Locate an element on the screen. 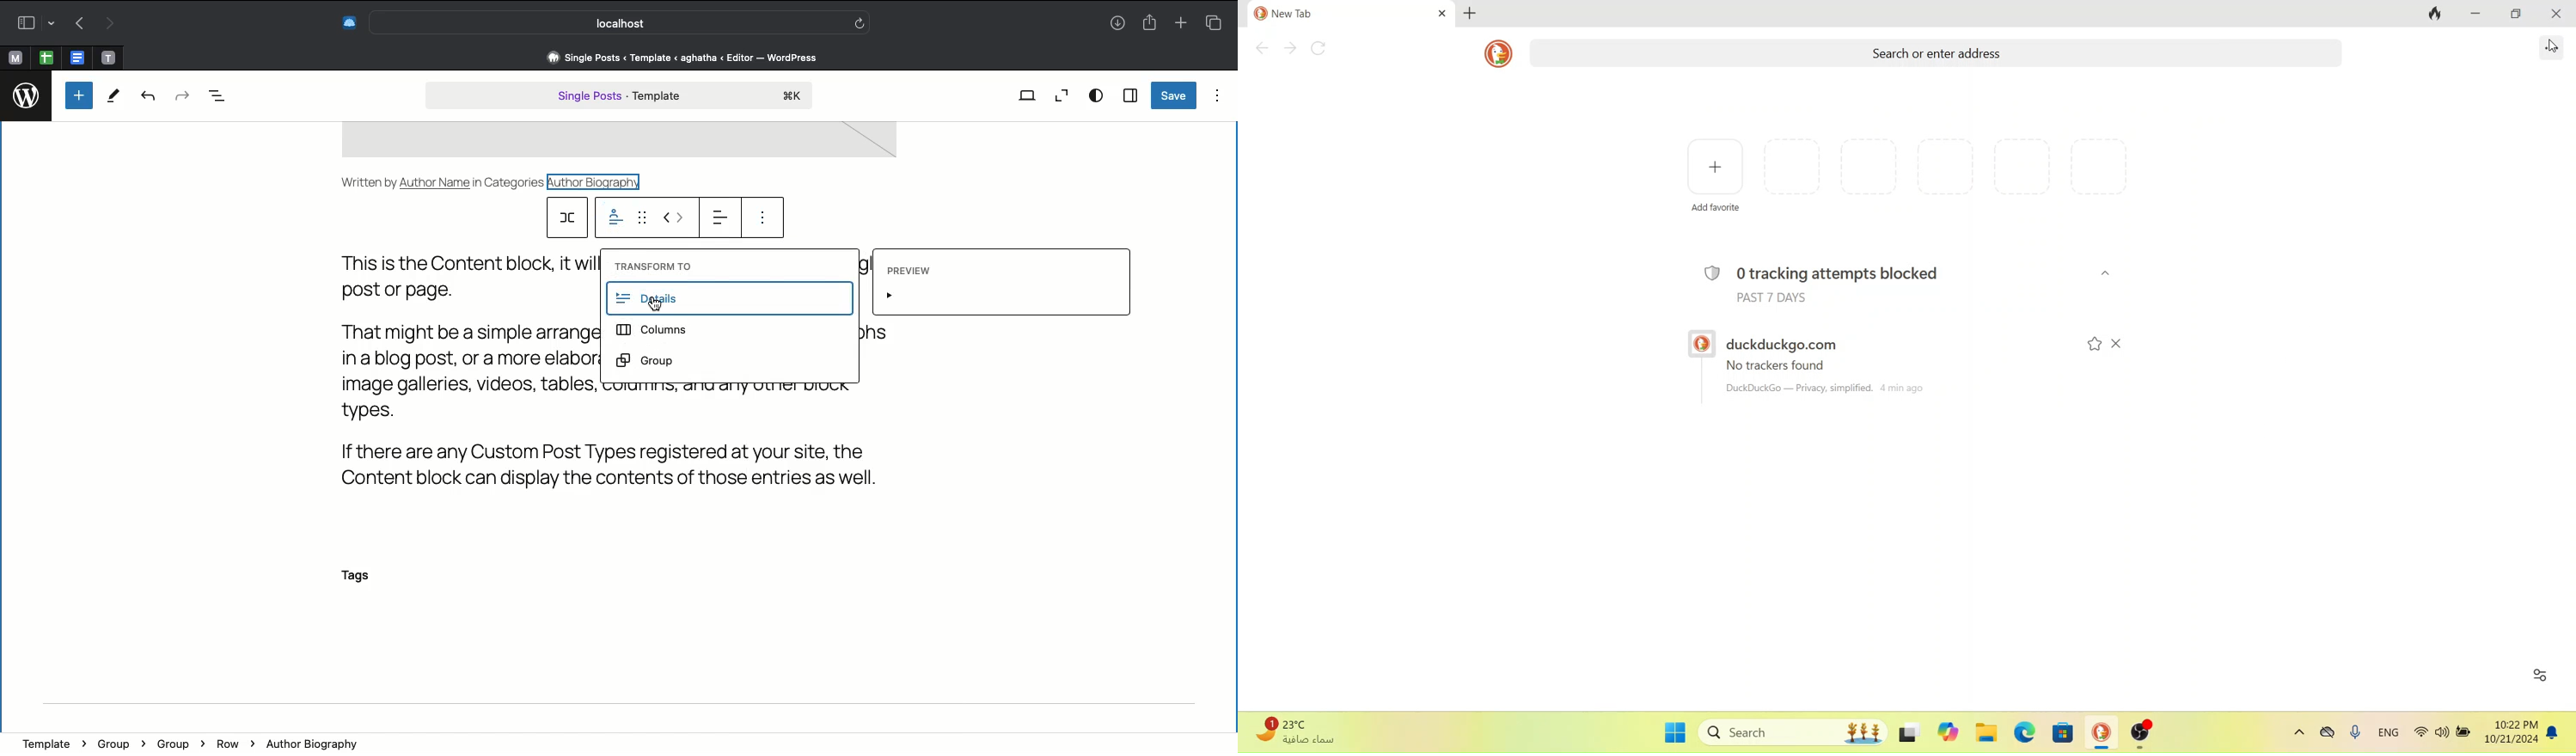 The width and height of the screenshot is (2576, 756). Save is located at coordinates (1172, 95).